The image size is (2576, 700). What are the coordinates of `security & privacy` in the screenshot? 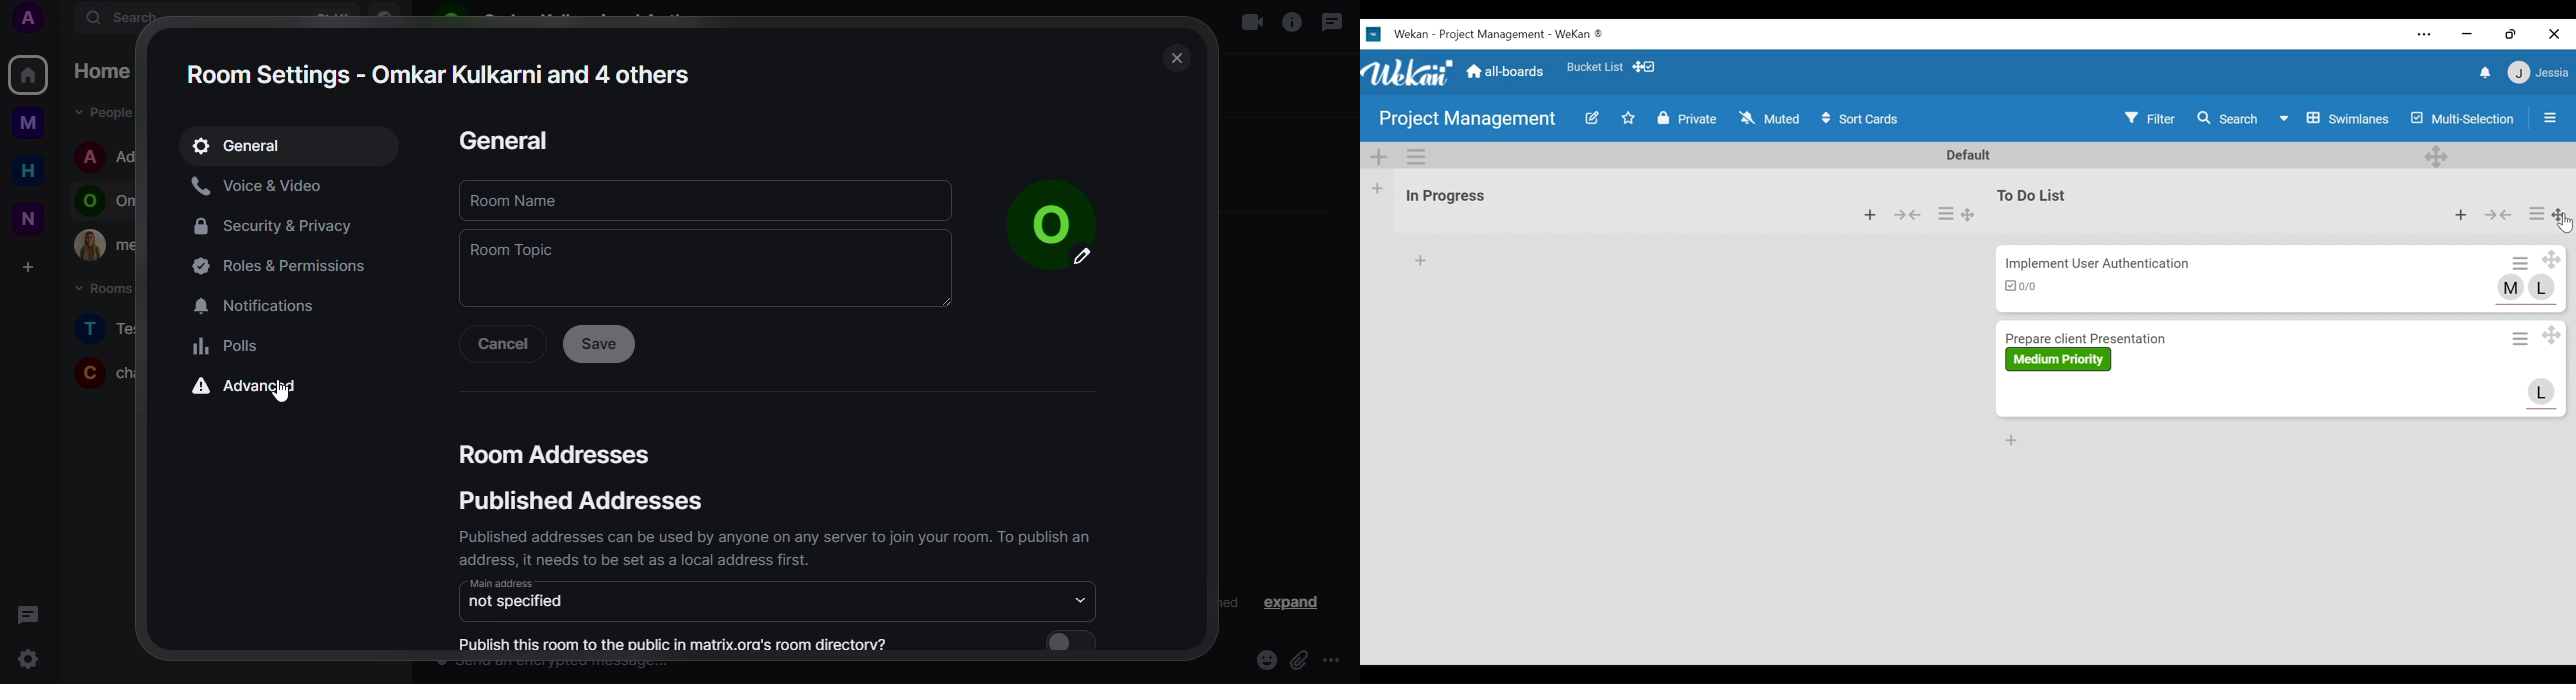 It's located at (281, 223).